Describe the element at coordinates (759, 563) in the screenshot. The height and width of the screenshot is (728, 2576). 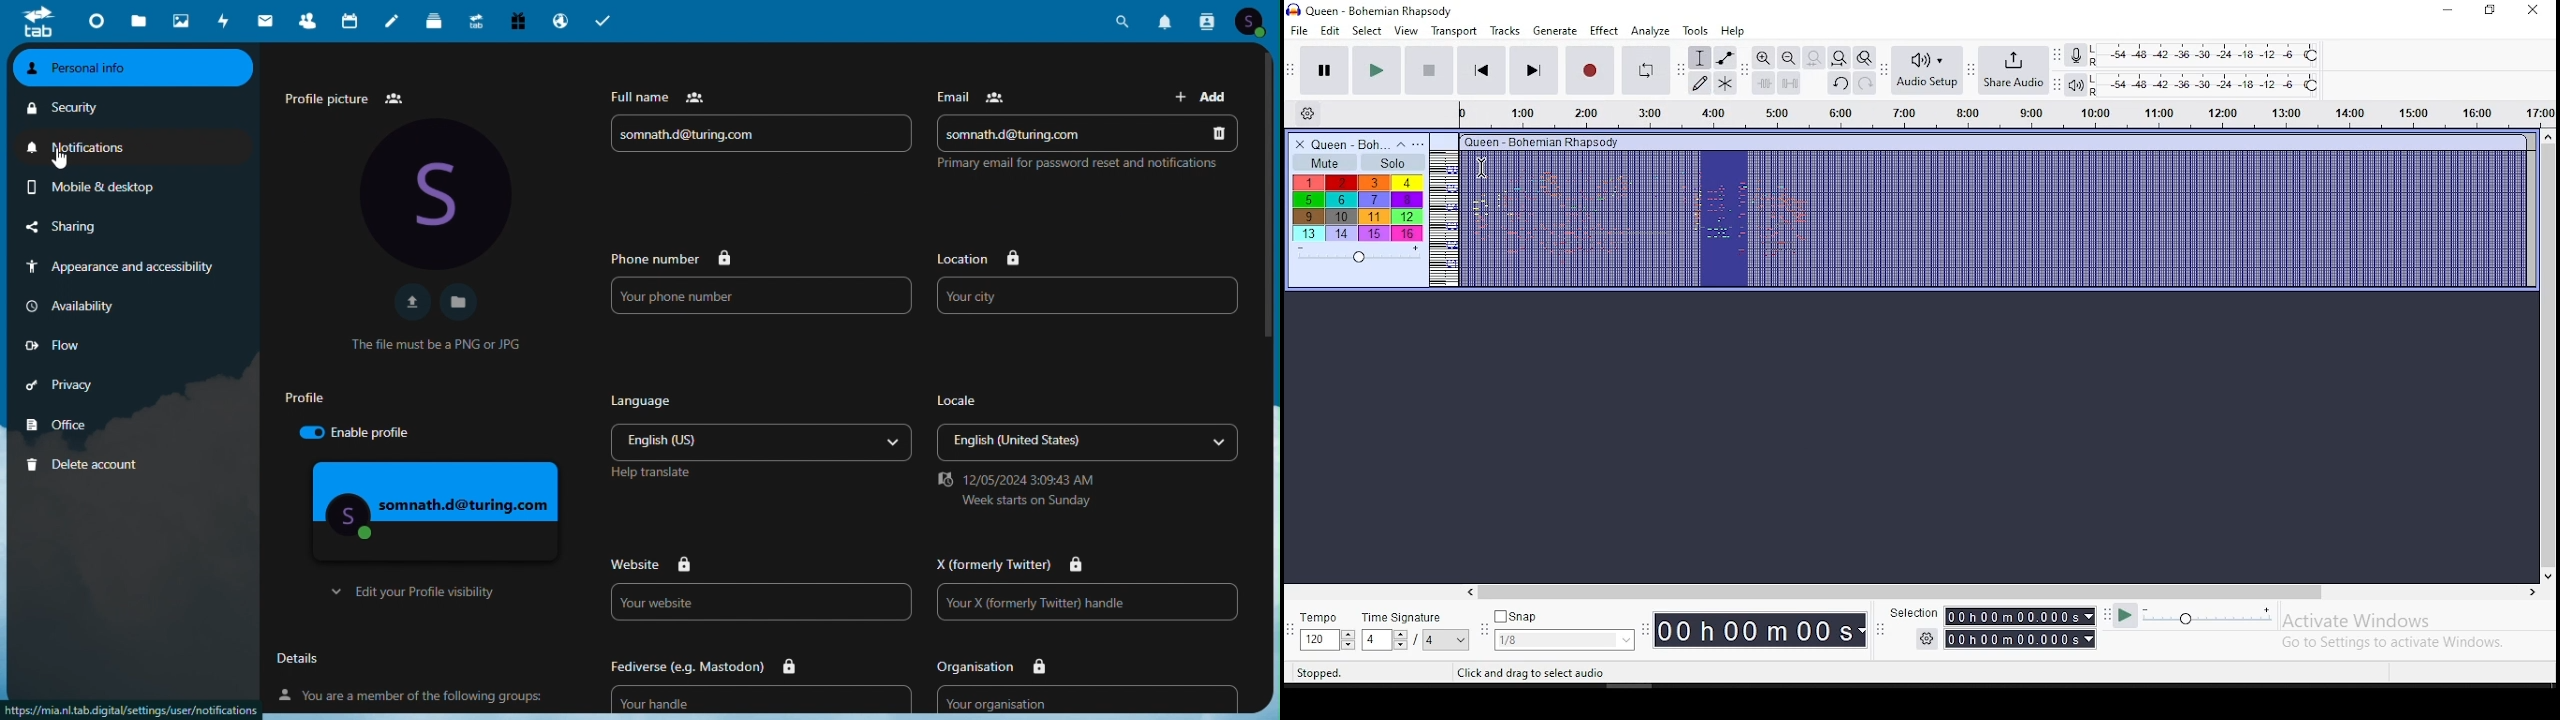
I see `Website` at that location.